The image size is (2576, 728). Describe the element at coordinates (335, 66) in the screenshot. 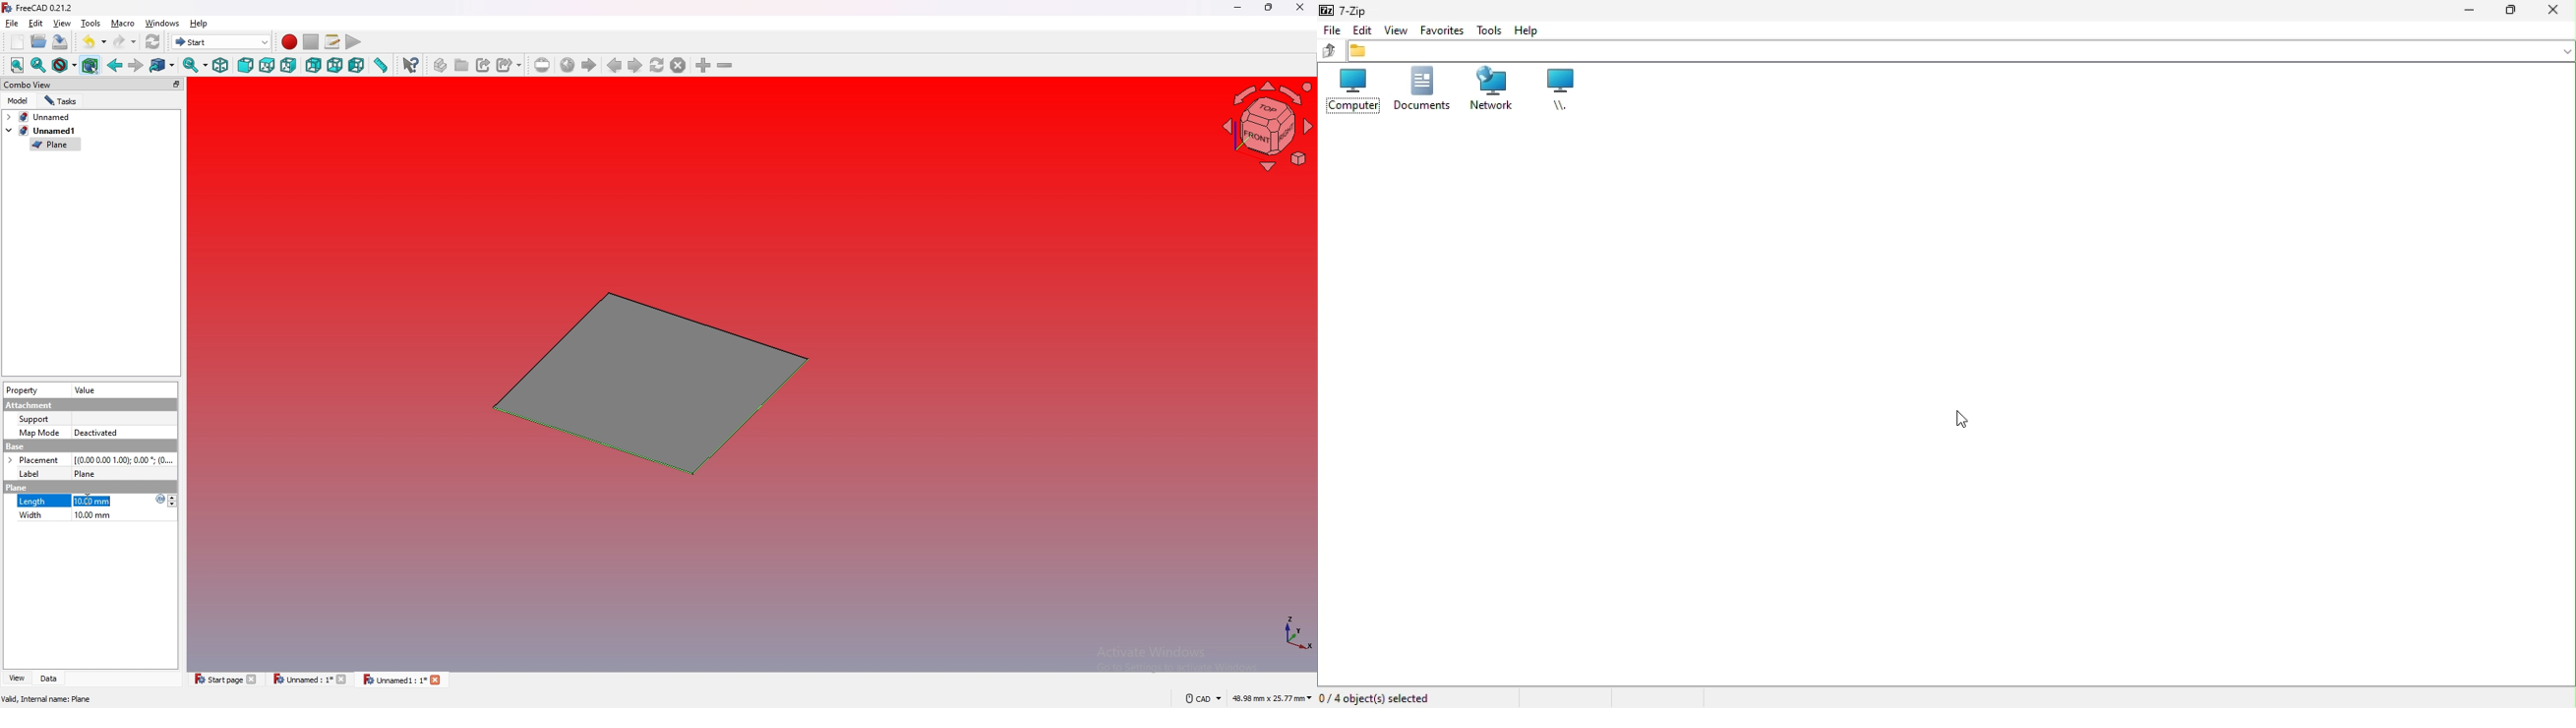

I see `bottom` at that location.